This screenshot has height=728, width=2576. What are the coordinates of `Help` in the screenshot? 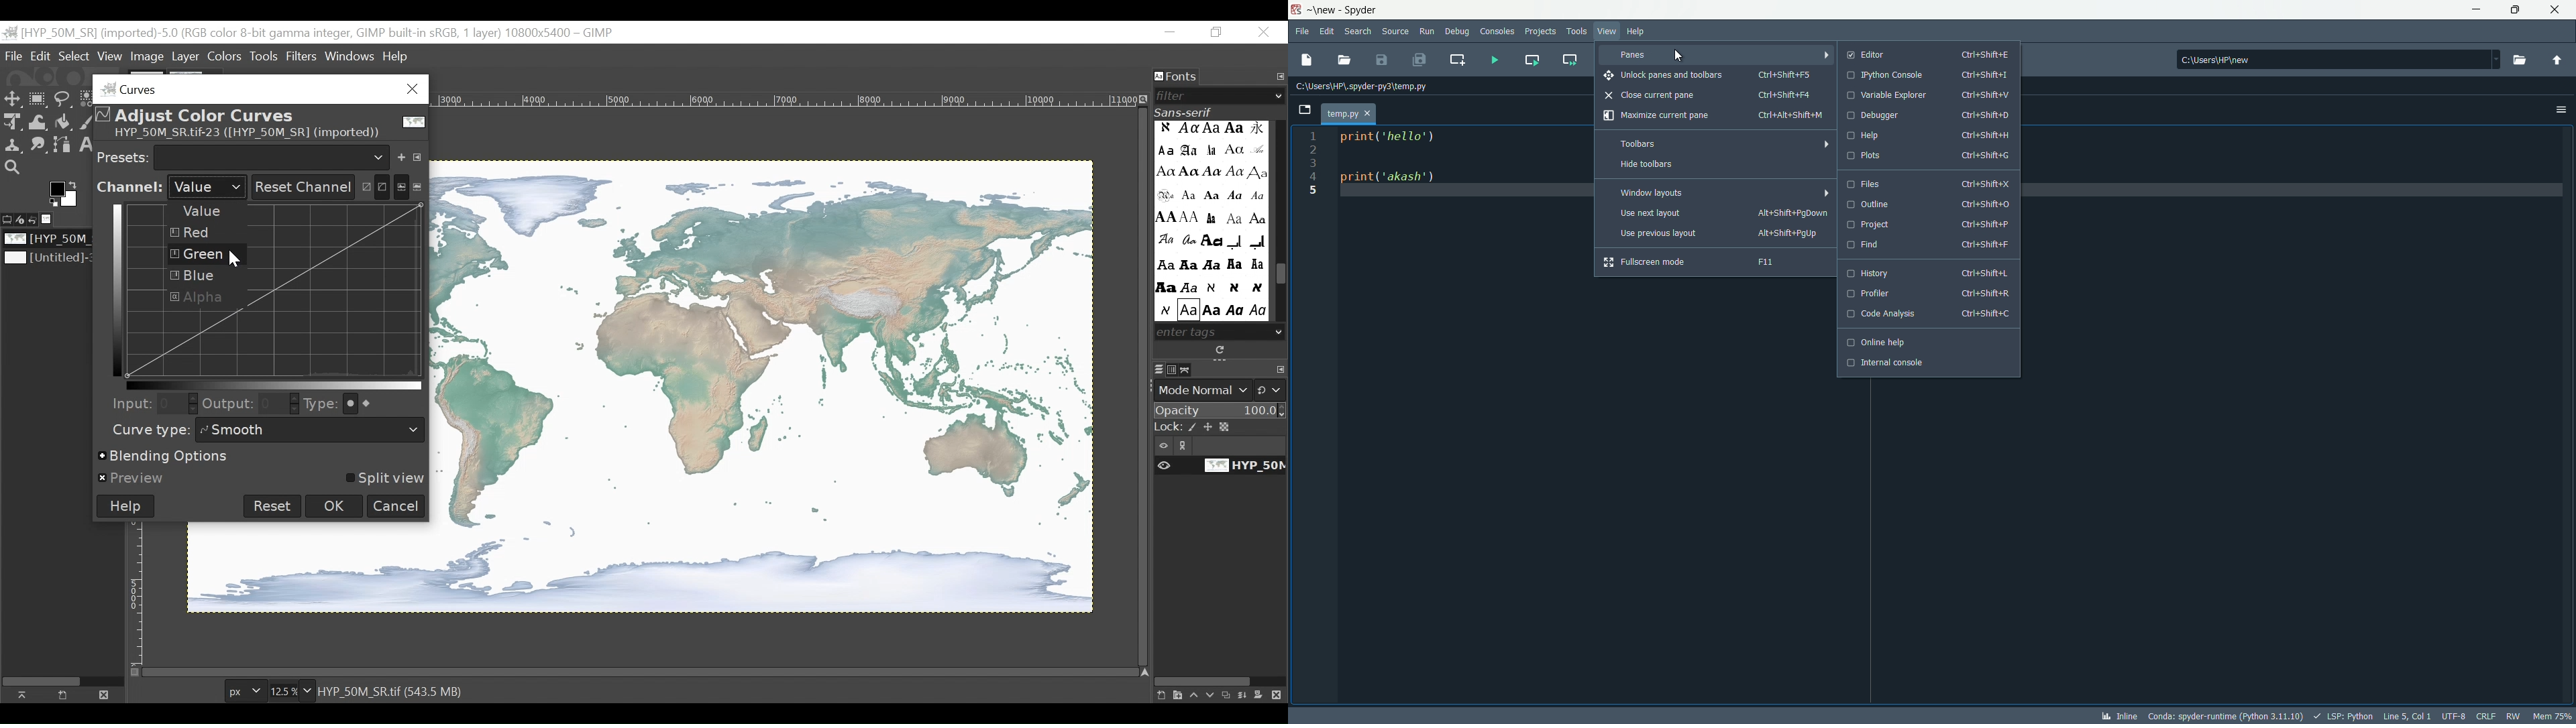 It's located at (396, 58).